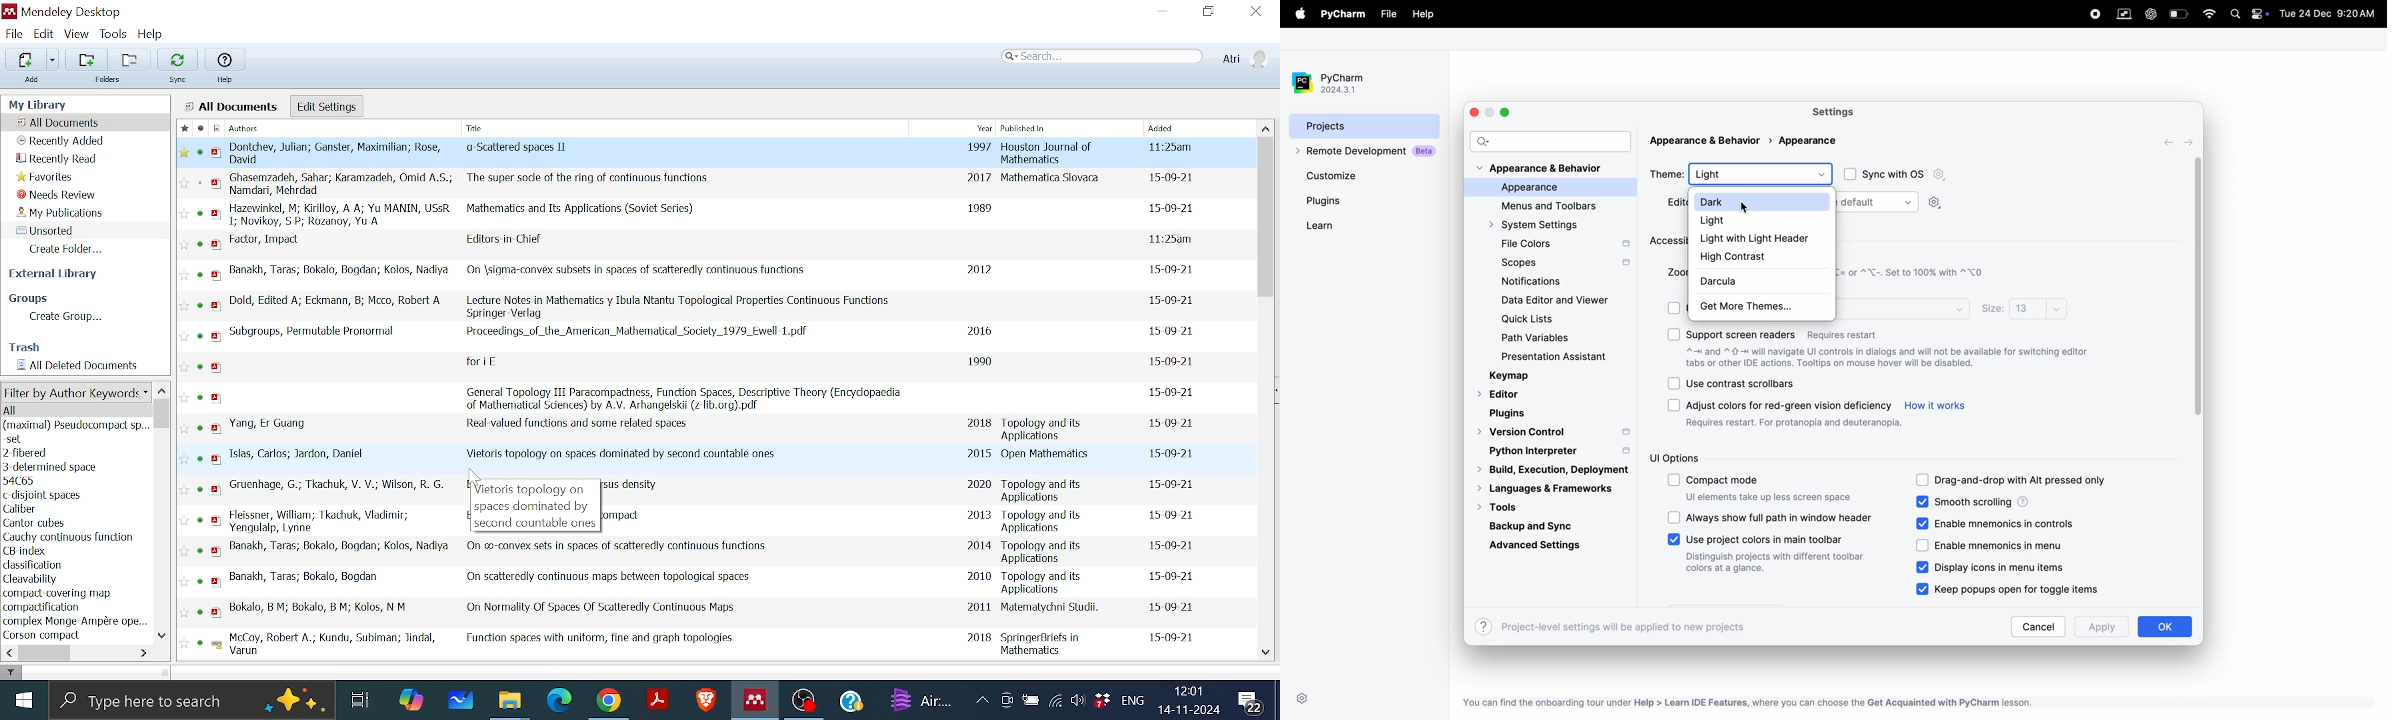  I want to click on Add, so click(24, 60).